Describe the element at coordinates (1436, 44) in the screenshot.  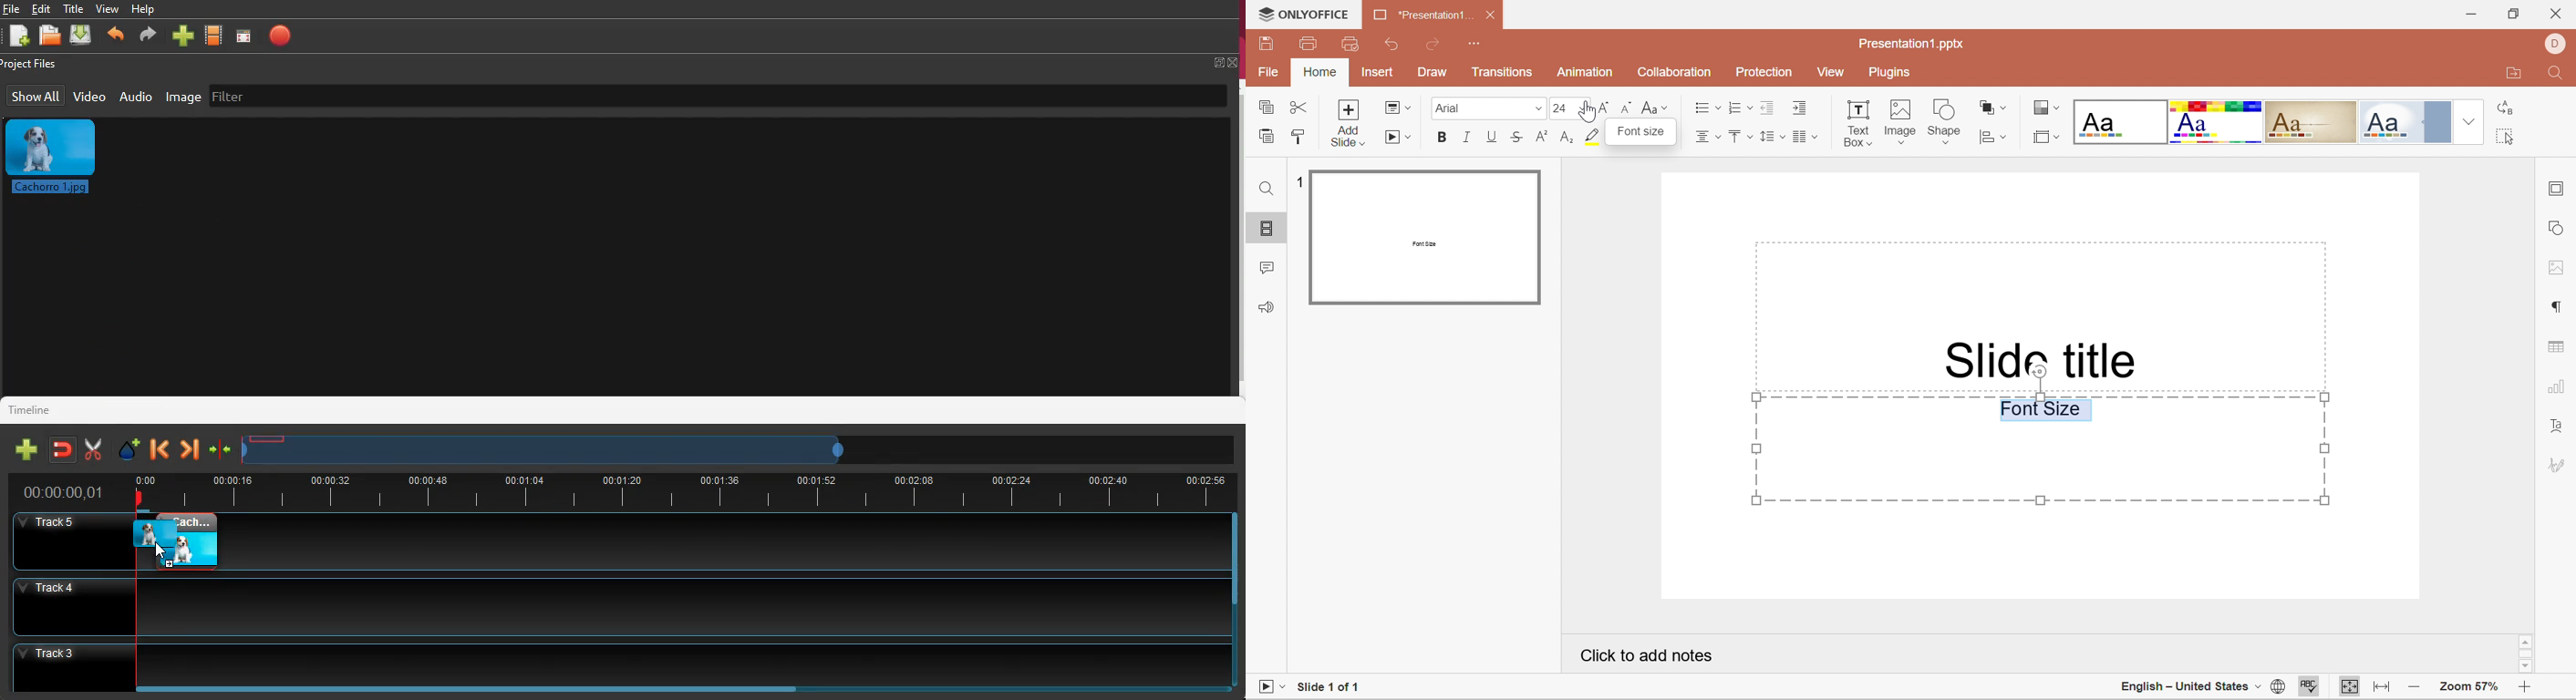
I see `Redo` at that location.